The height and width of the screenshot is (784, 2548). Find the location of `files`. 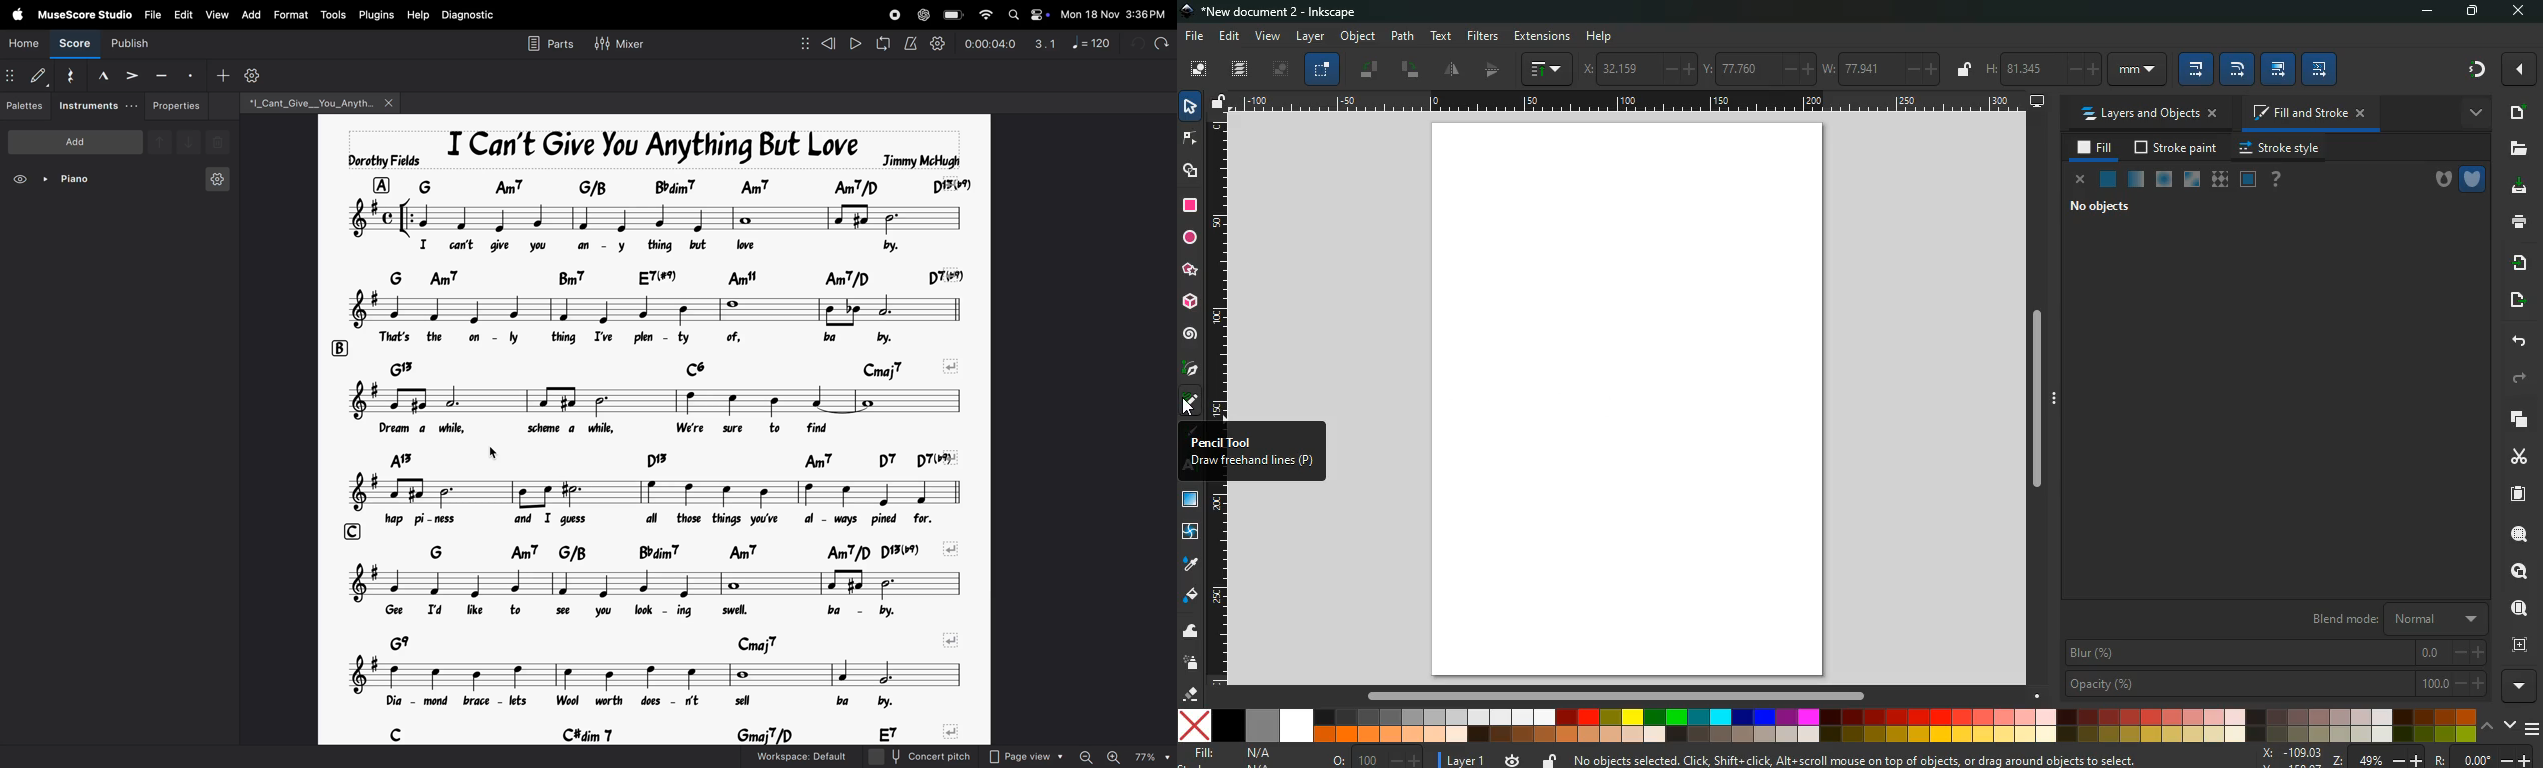

files is located at coordinates (2514, 149).